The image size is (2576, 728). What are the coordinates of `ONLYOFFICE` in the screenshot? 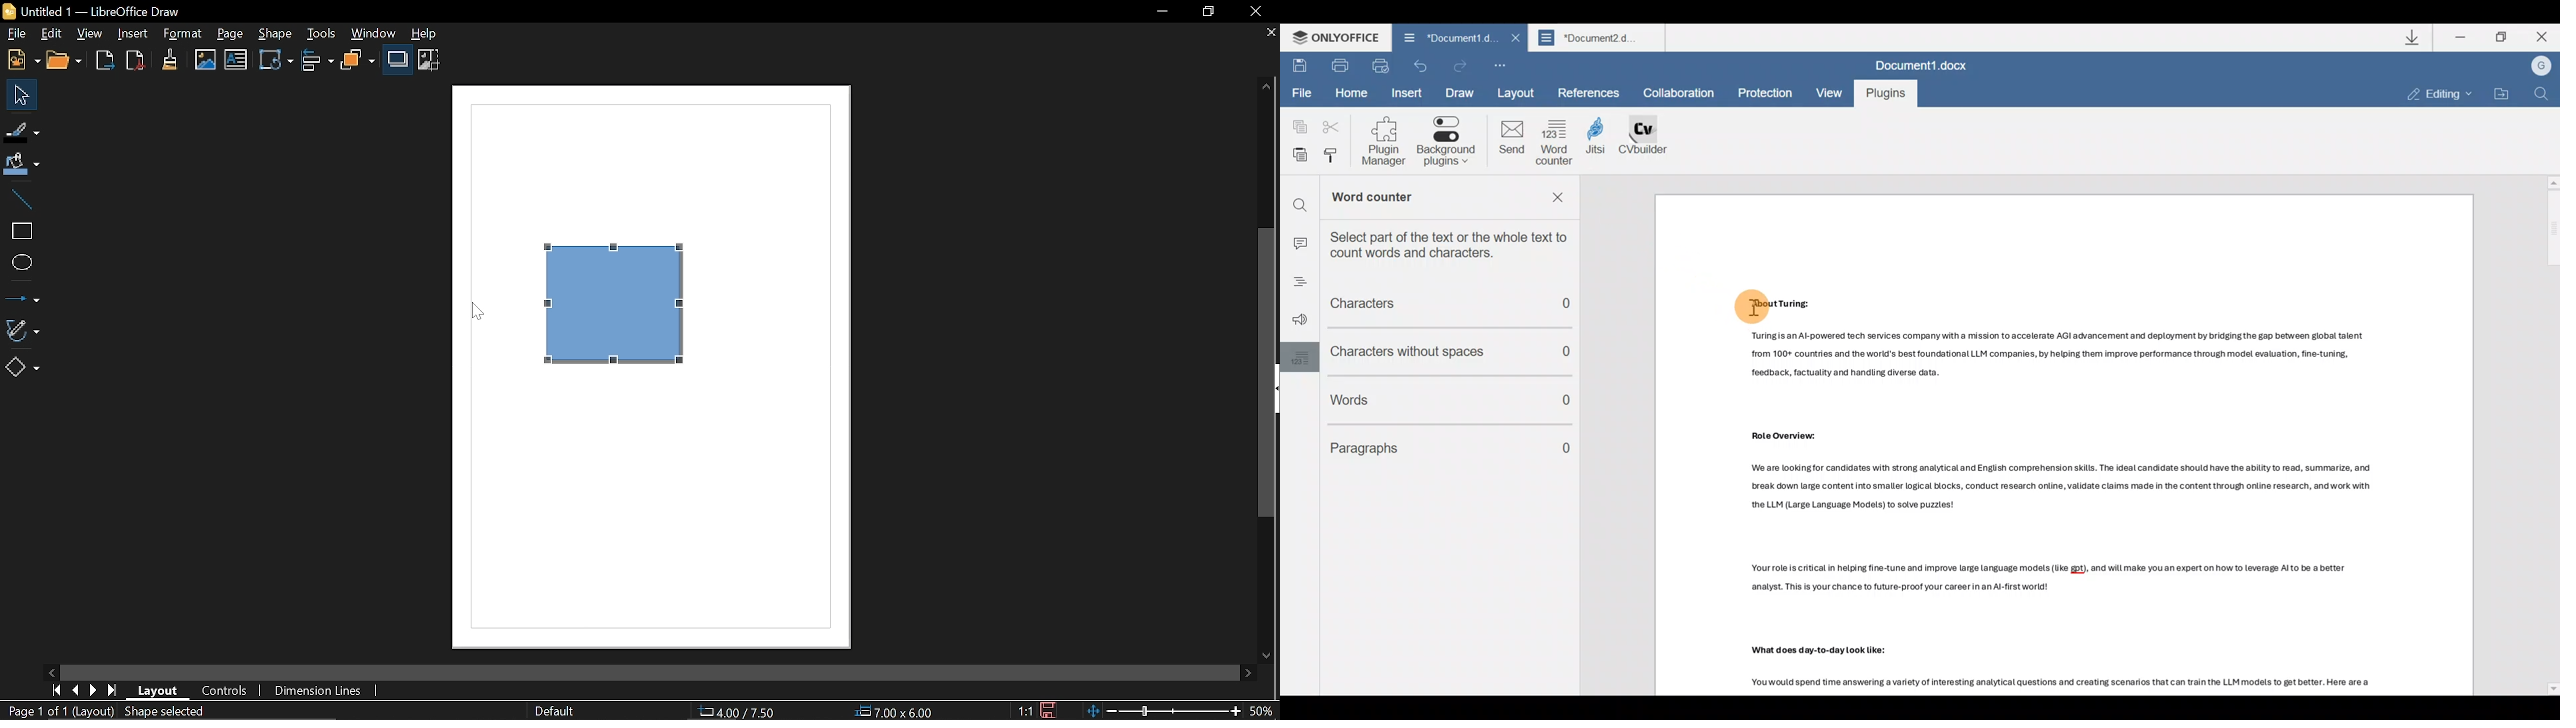 It's located at (1331, 37).